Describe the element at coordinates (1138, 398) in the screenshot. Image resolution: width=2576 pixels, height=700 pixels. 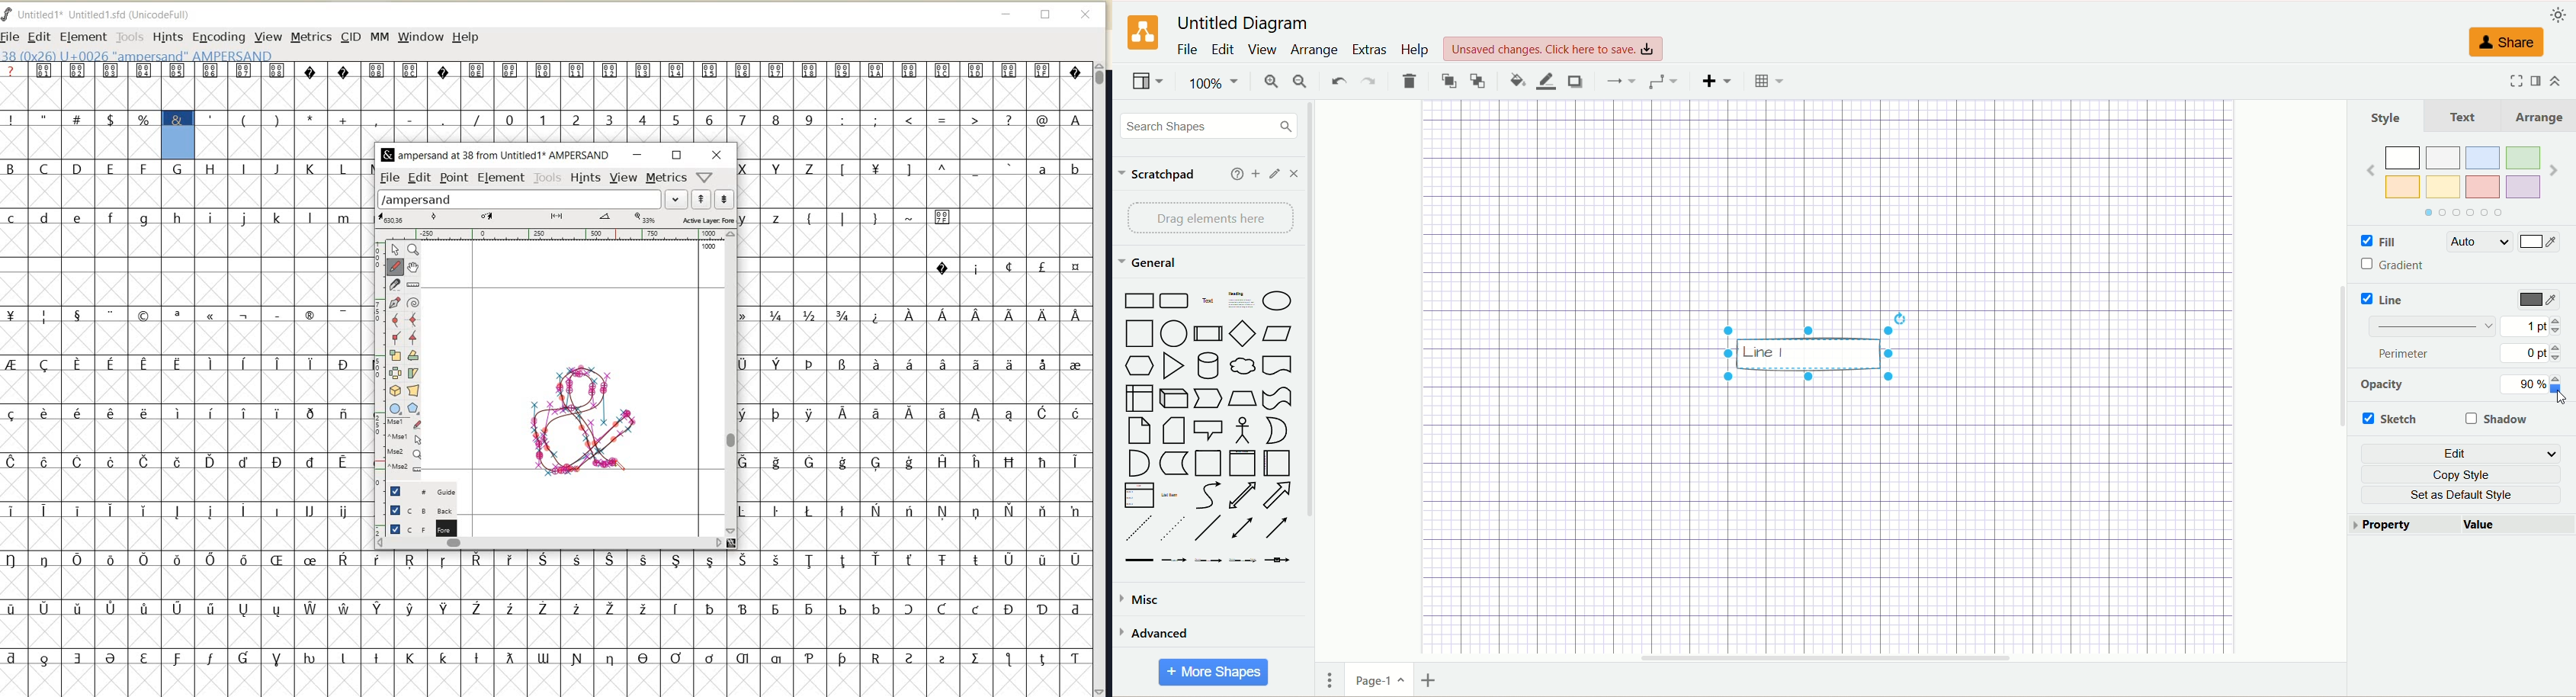
I see `Internal storage` at that location.